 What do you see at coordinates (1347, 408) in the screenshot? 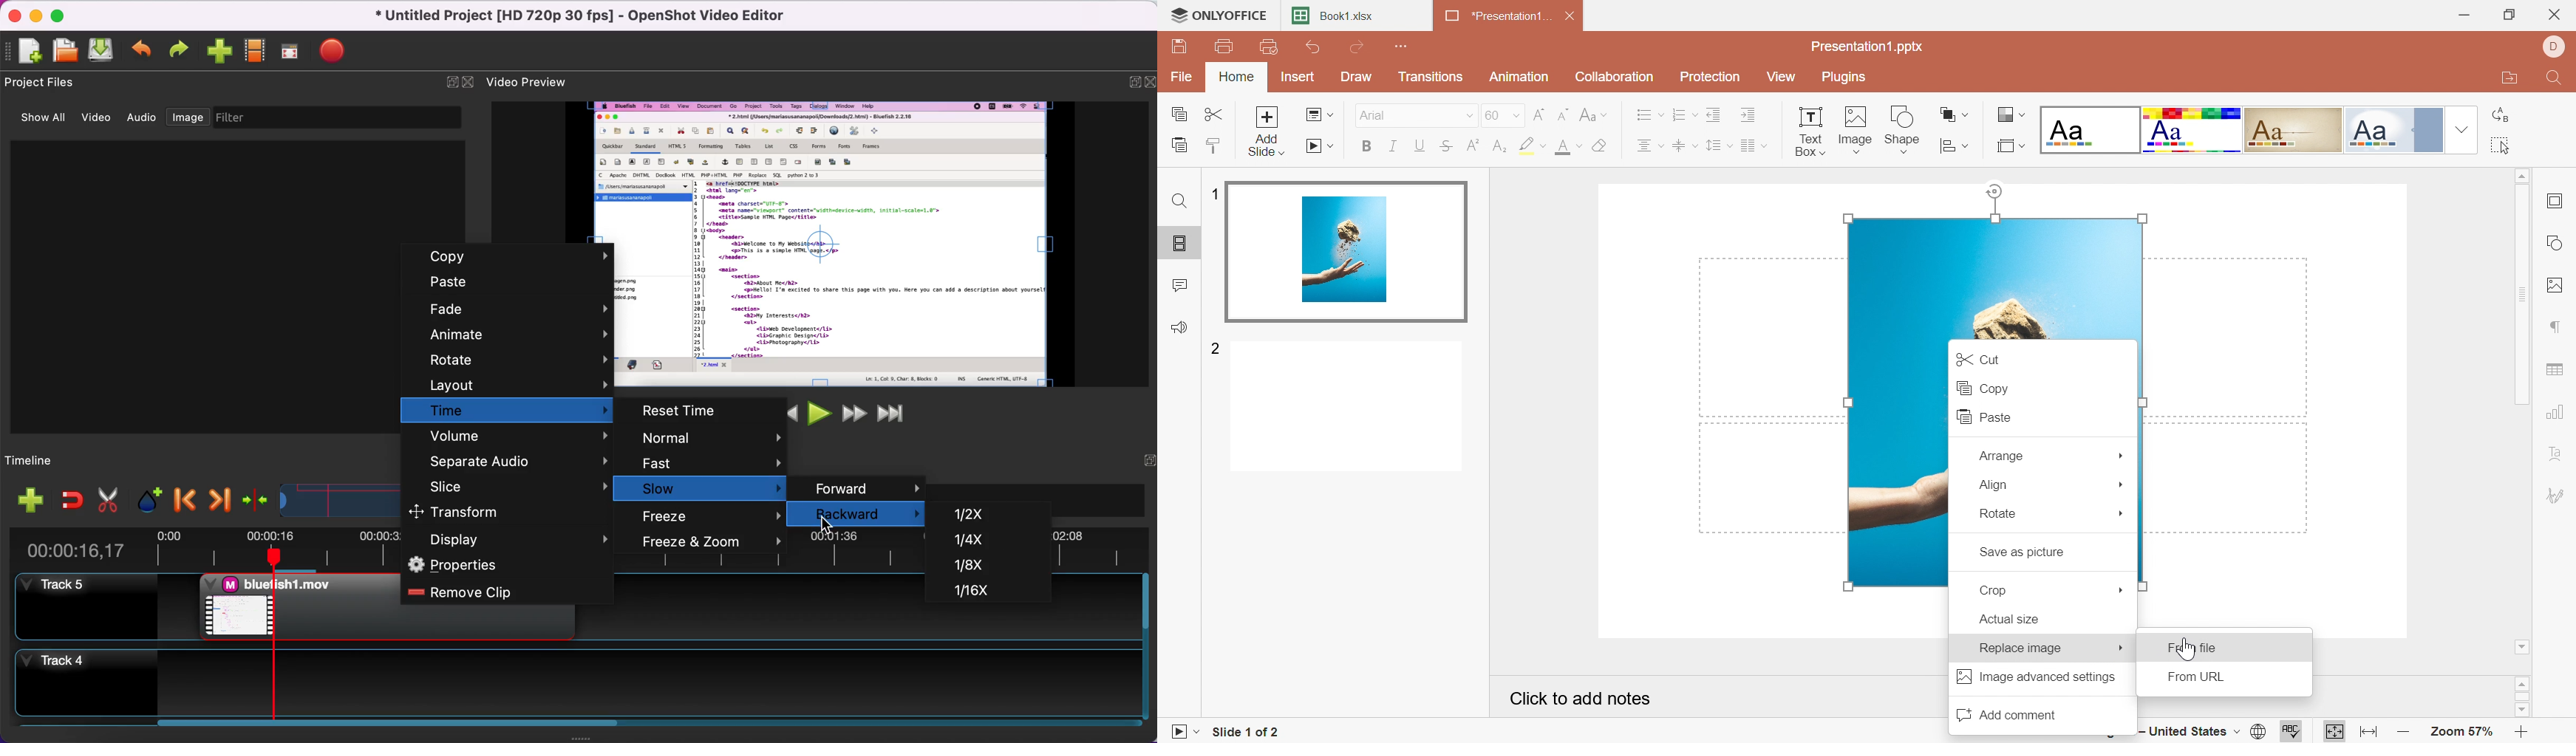
I see `Slide` at bounding box center [1347, 408].